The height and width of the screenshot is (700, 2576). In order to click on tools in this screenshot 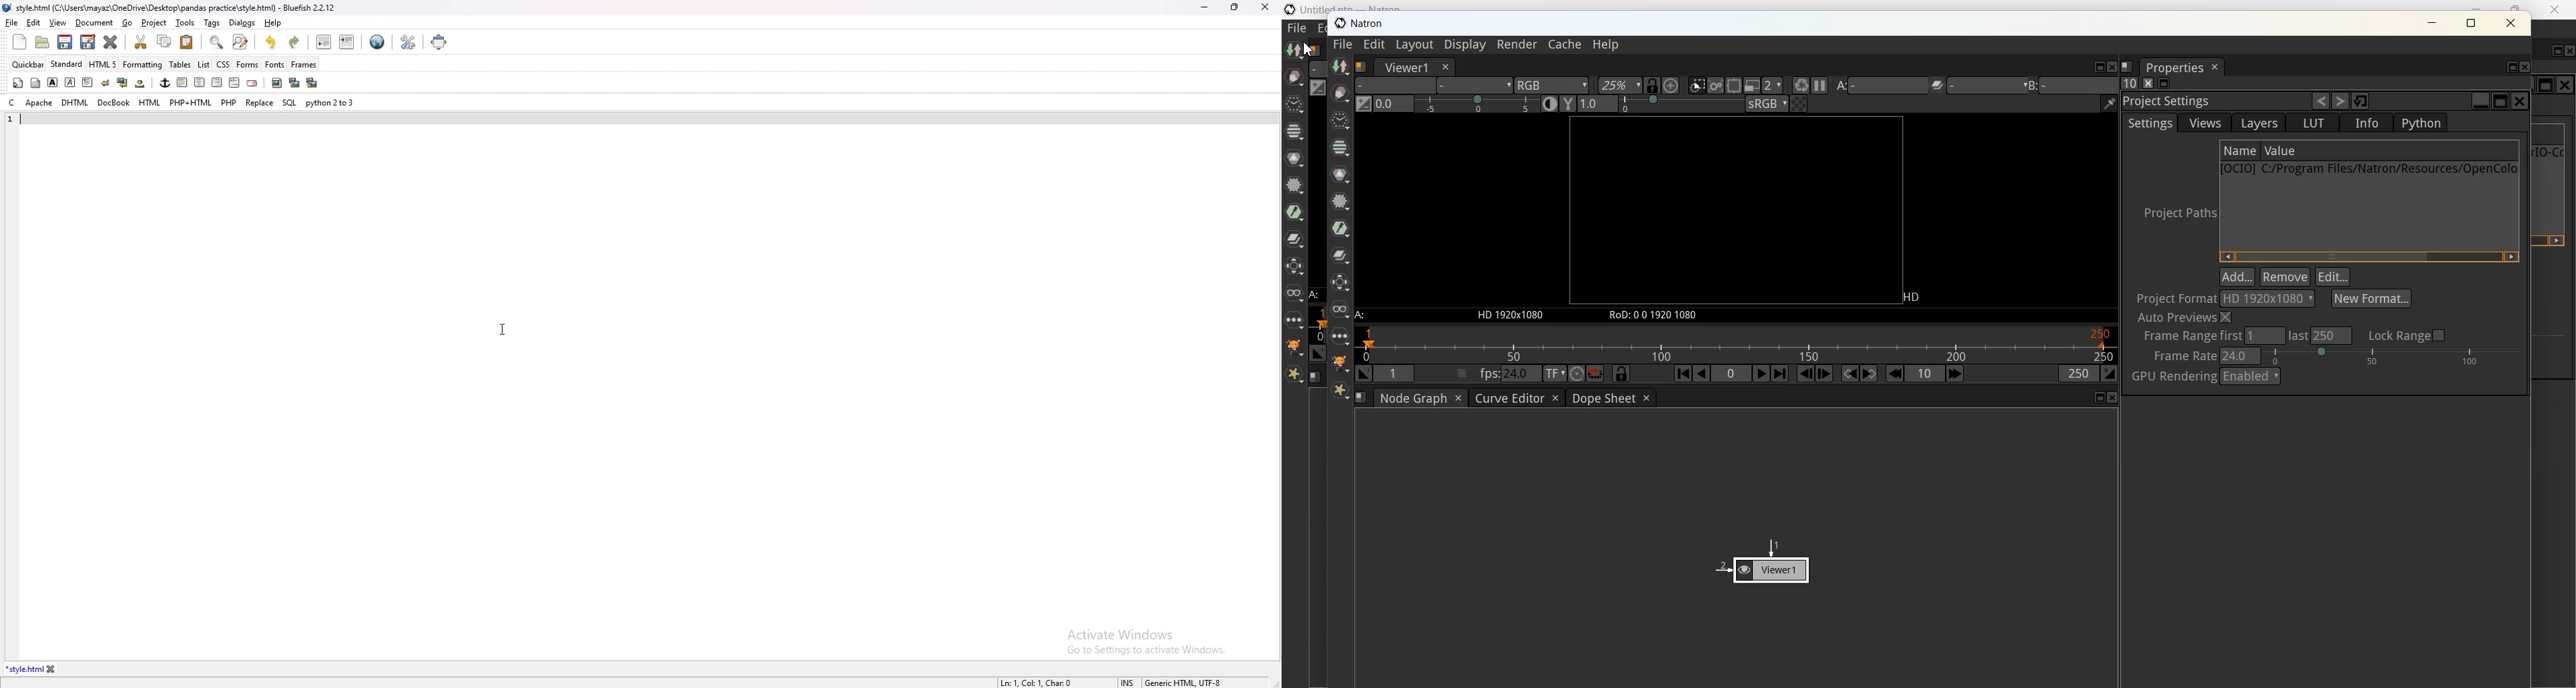, I will do `click(186, 23)`.